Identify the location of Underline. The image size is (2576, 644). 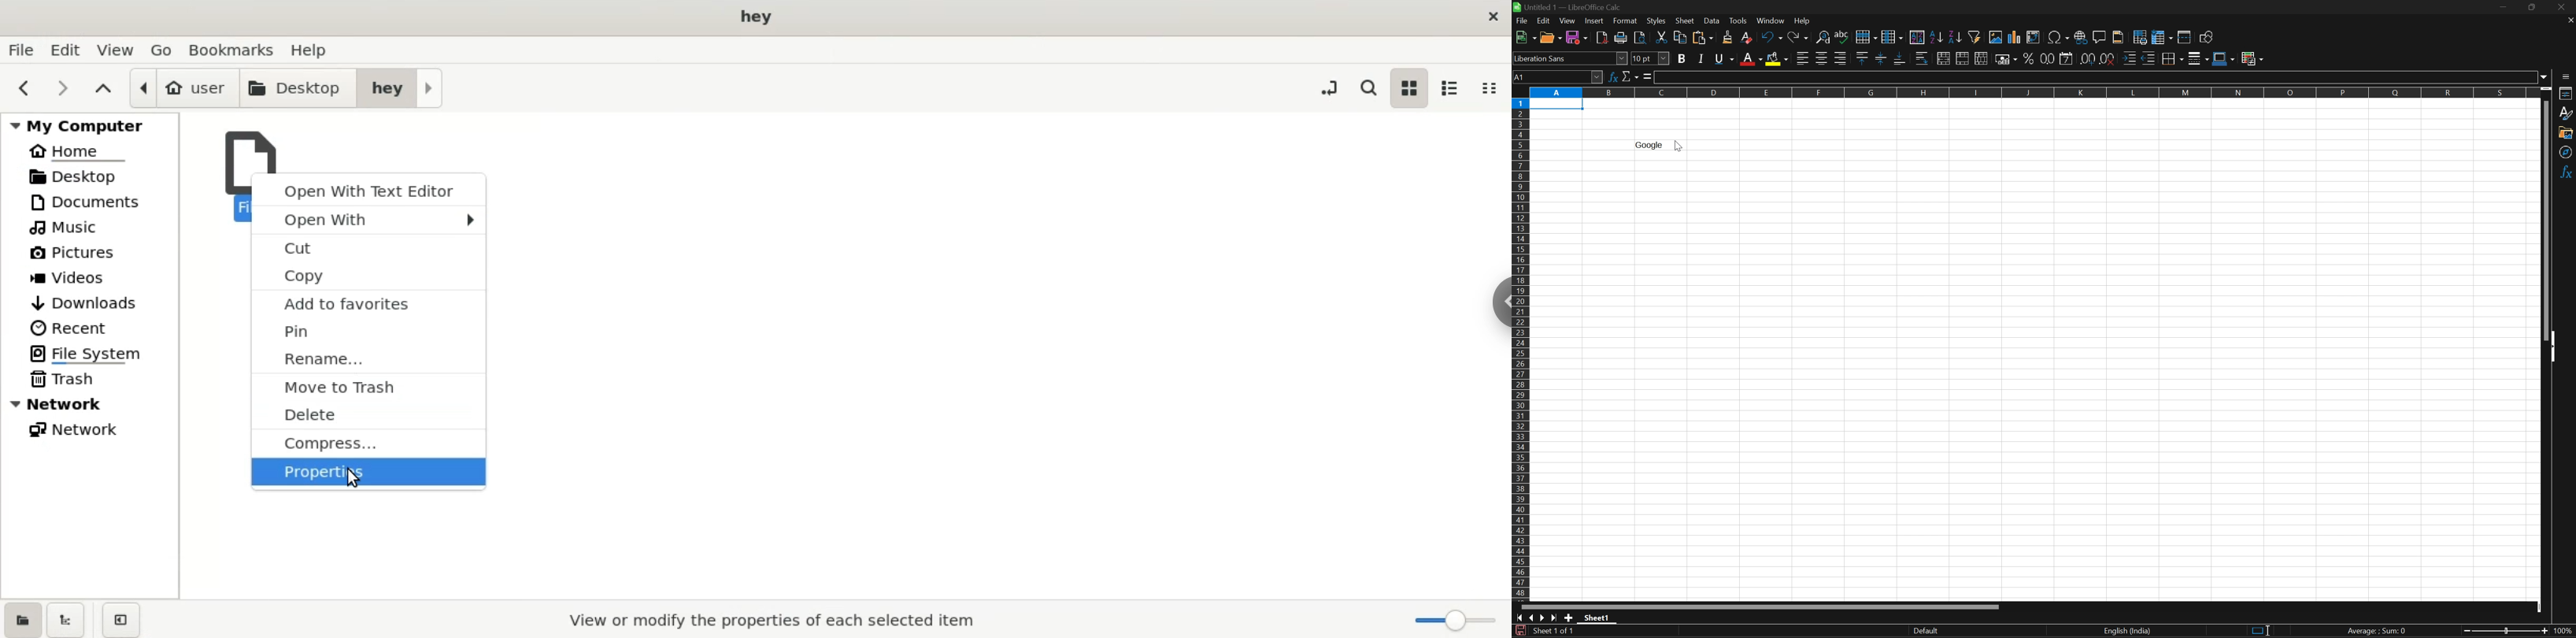
(1726, 58).